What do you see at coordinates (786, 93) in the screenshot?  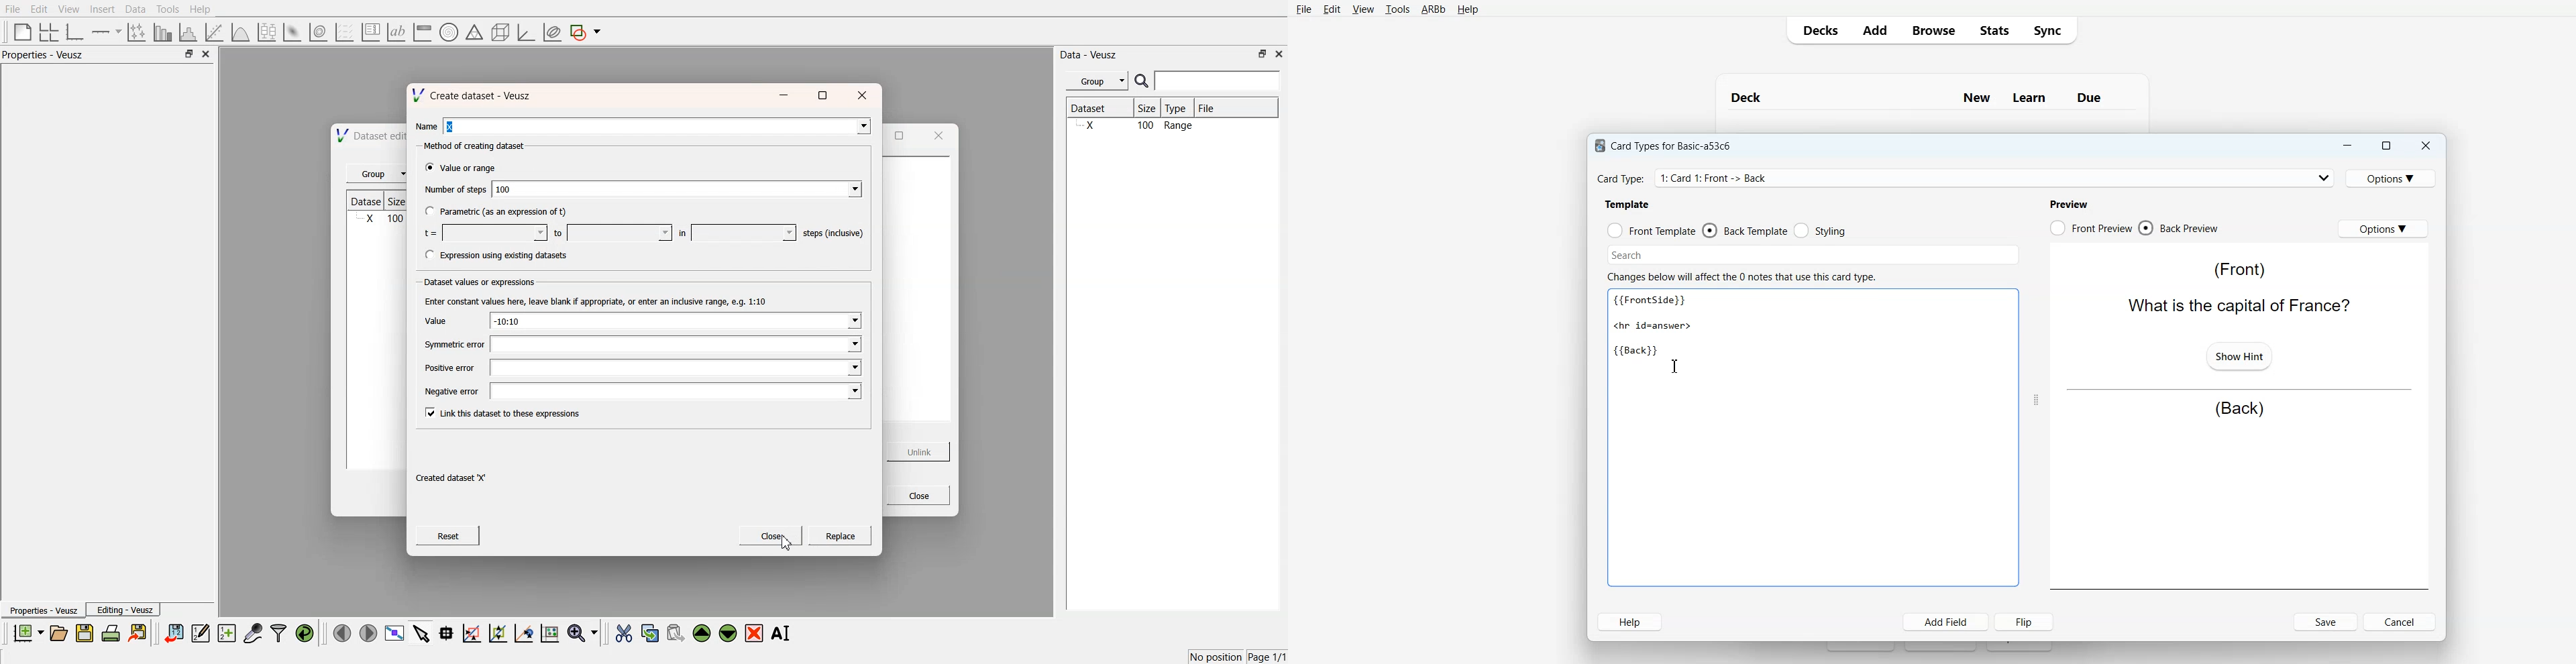 I see `minimise` at bounding box center [786, 93].